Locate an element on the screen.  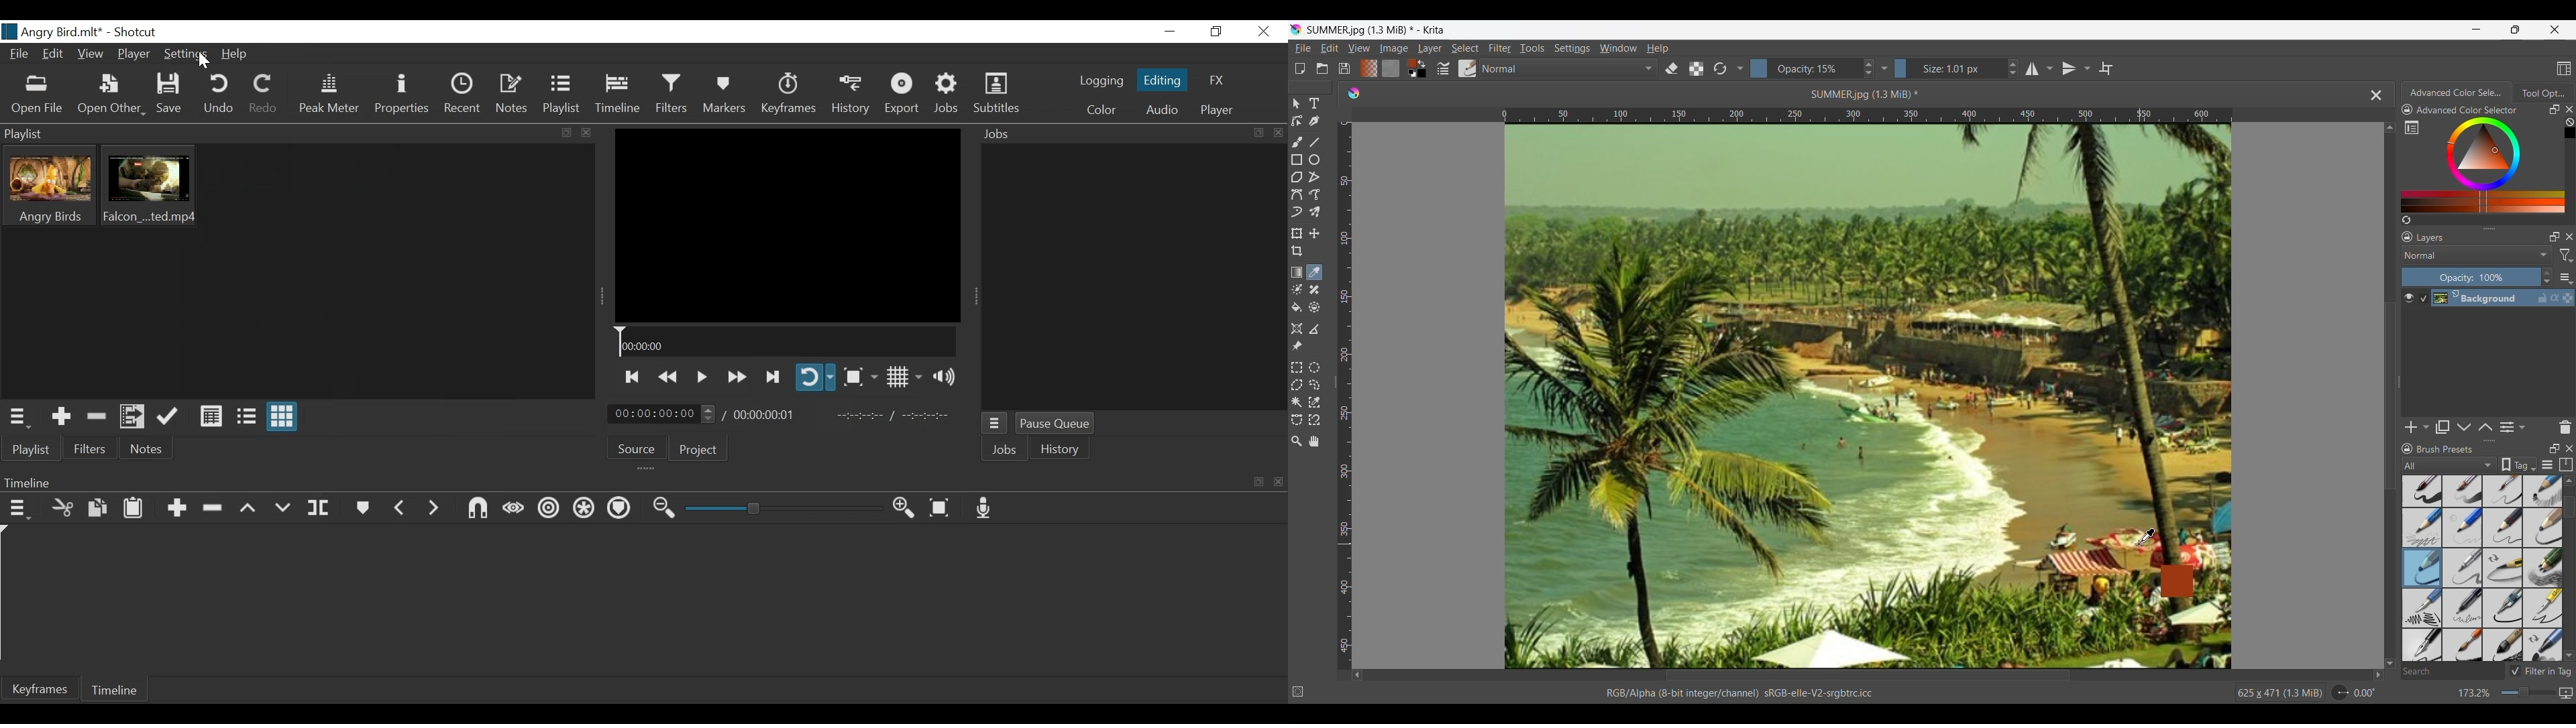
0.00 is located at coordinates (2365, 693).